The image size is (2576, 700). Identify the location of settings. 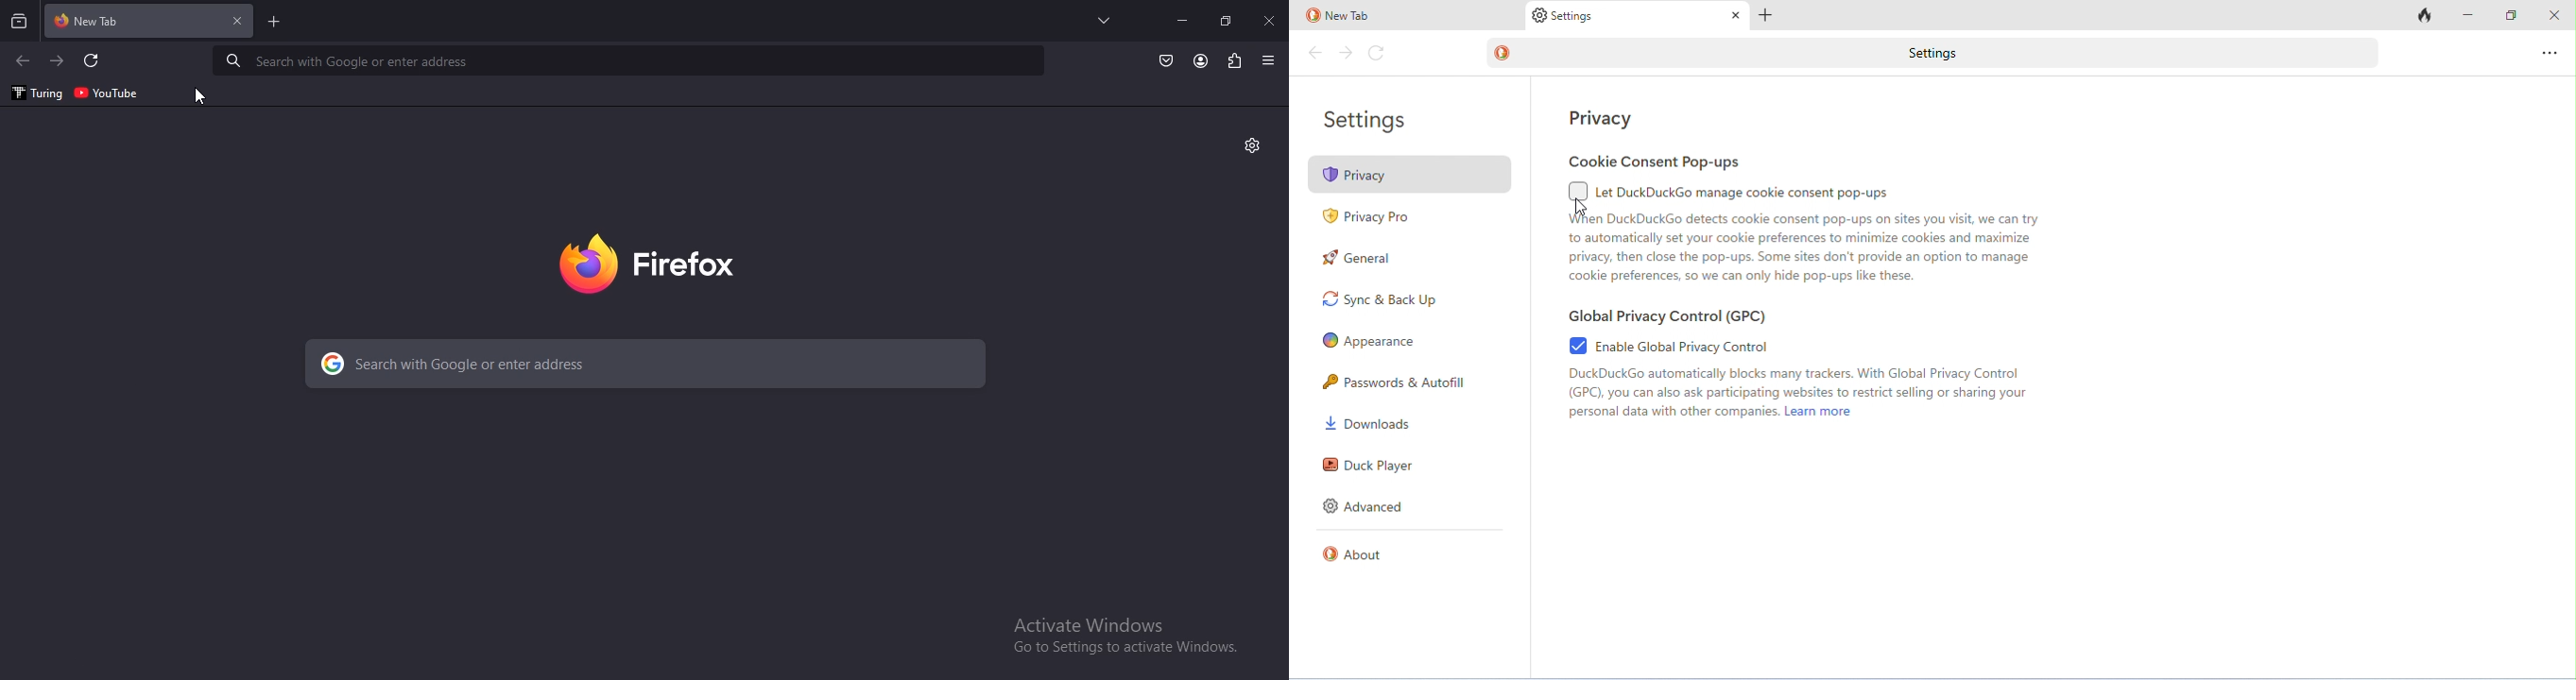
(1563, 17).